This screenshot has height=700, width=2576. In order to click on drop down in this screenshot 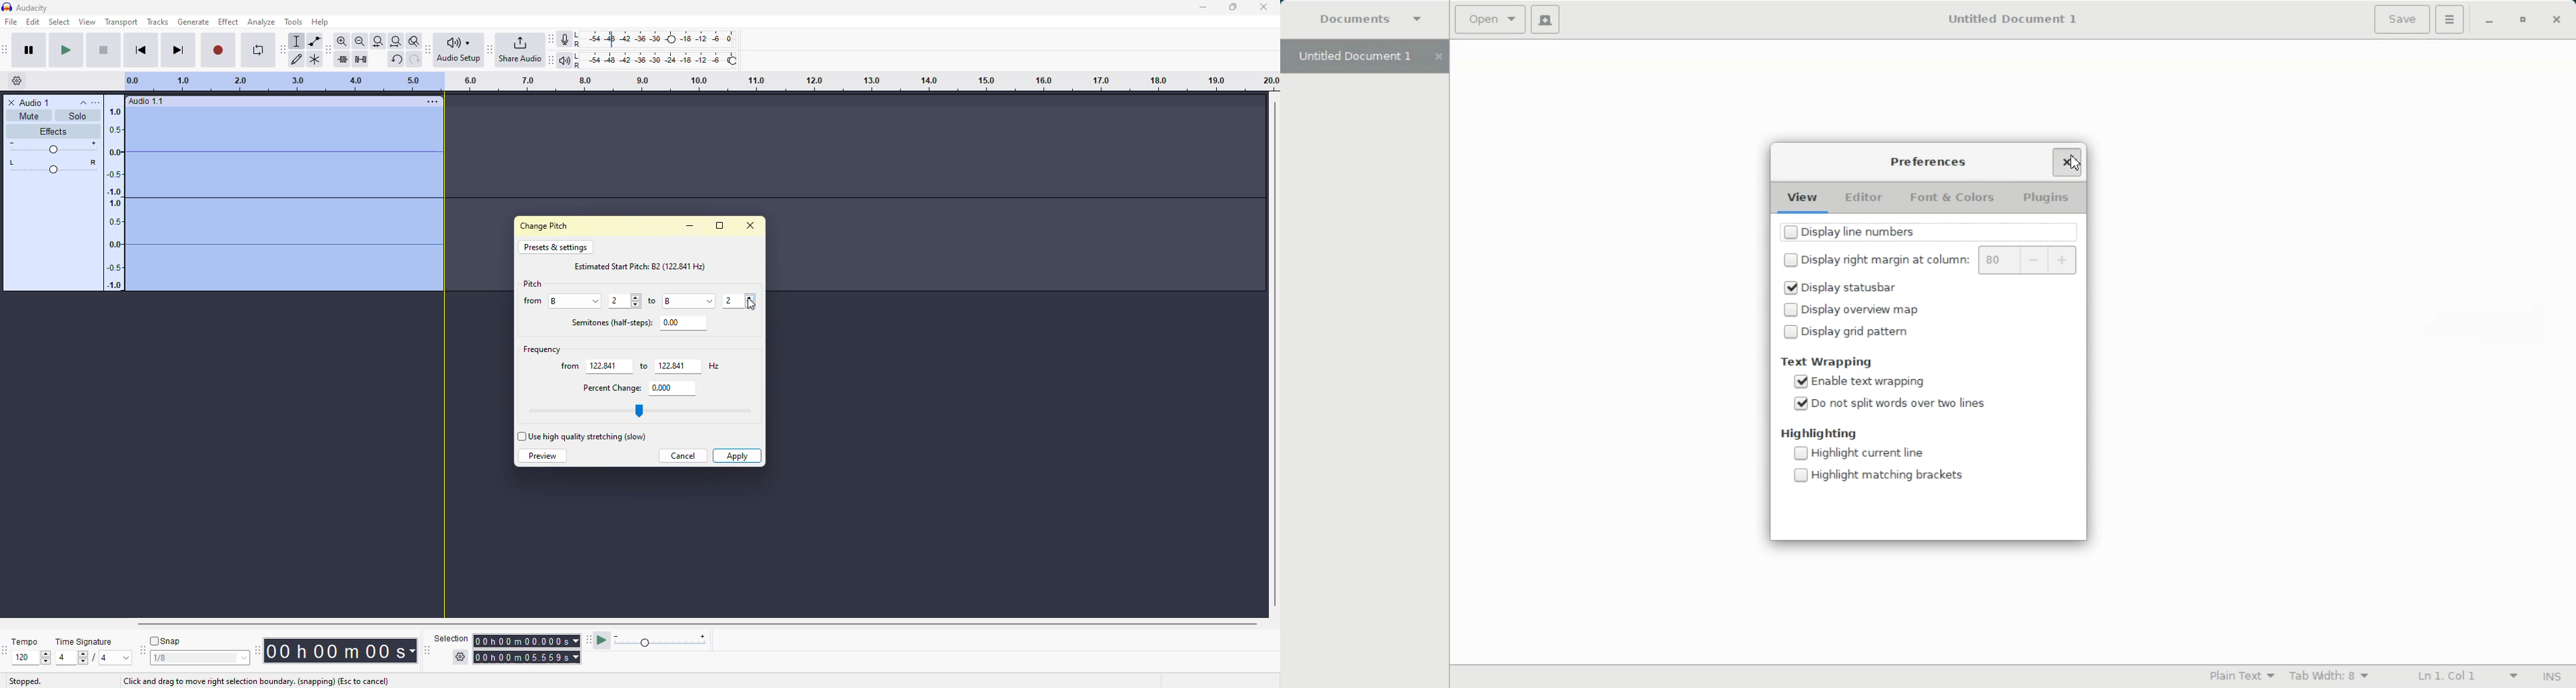, I will do `click(126, 658)`.